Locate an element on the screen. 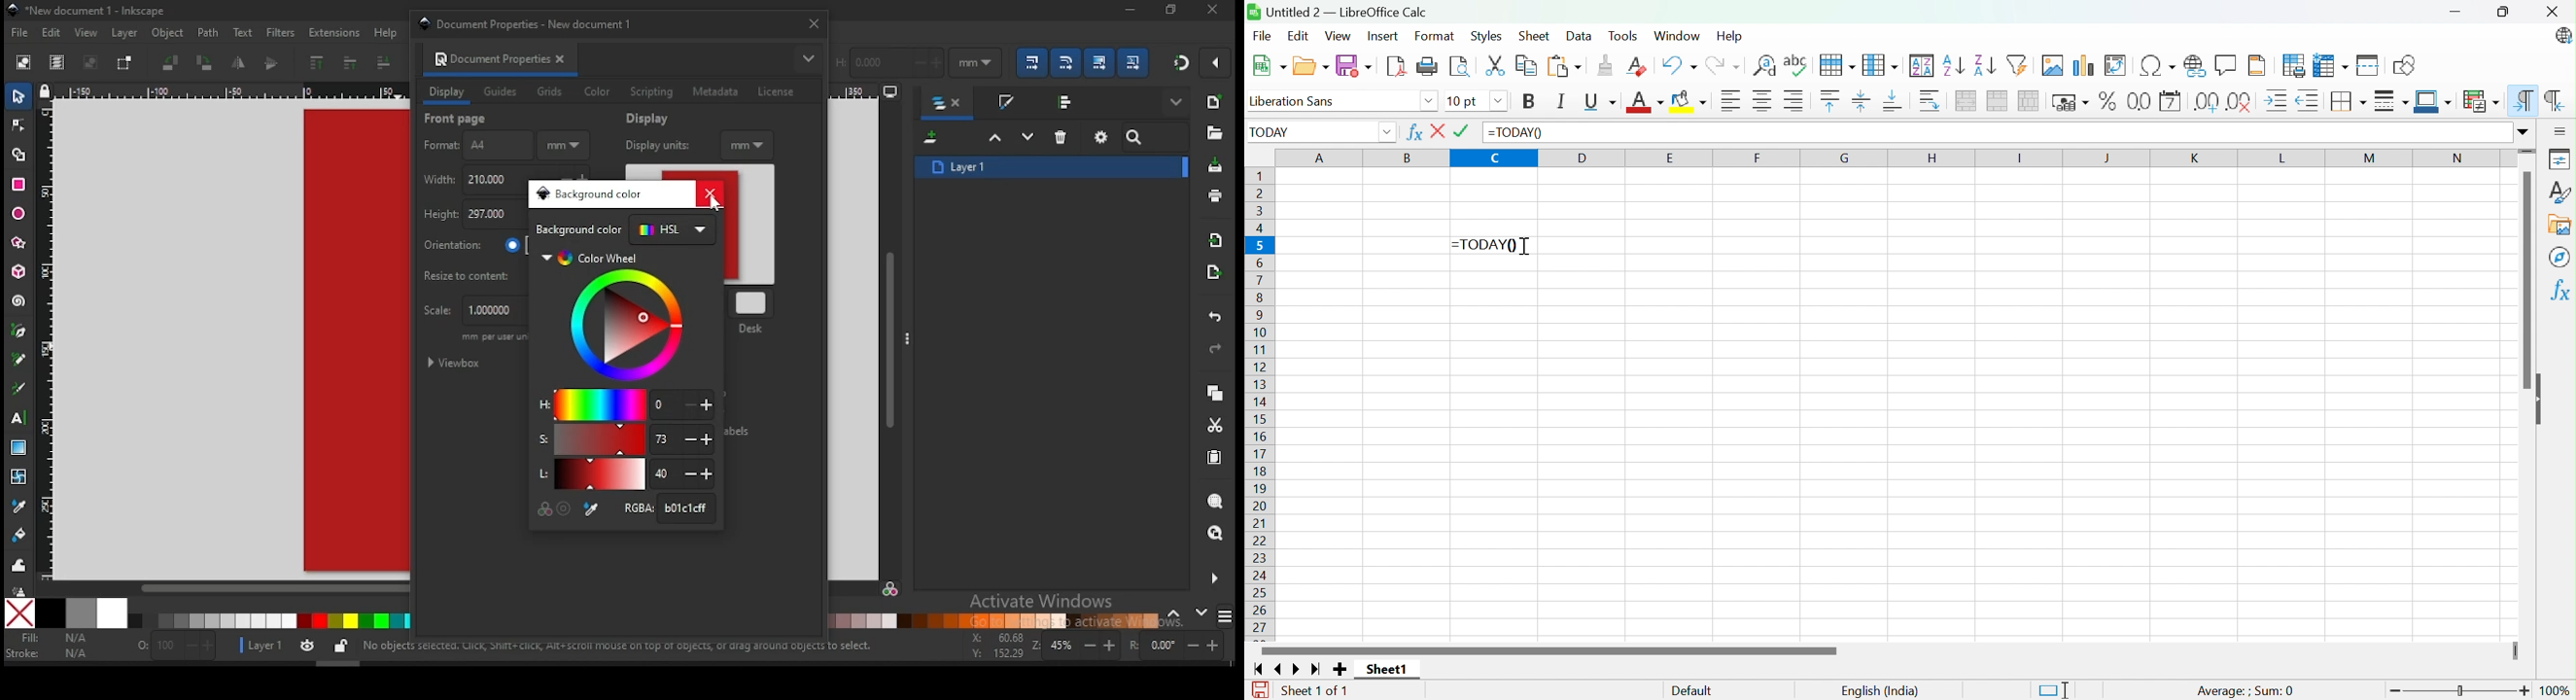  Untitled 2 - LibreOffice Calc is located at coordinates (1337, 11).